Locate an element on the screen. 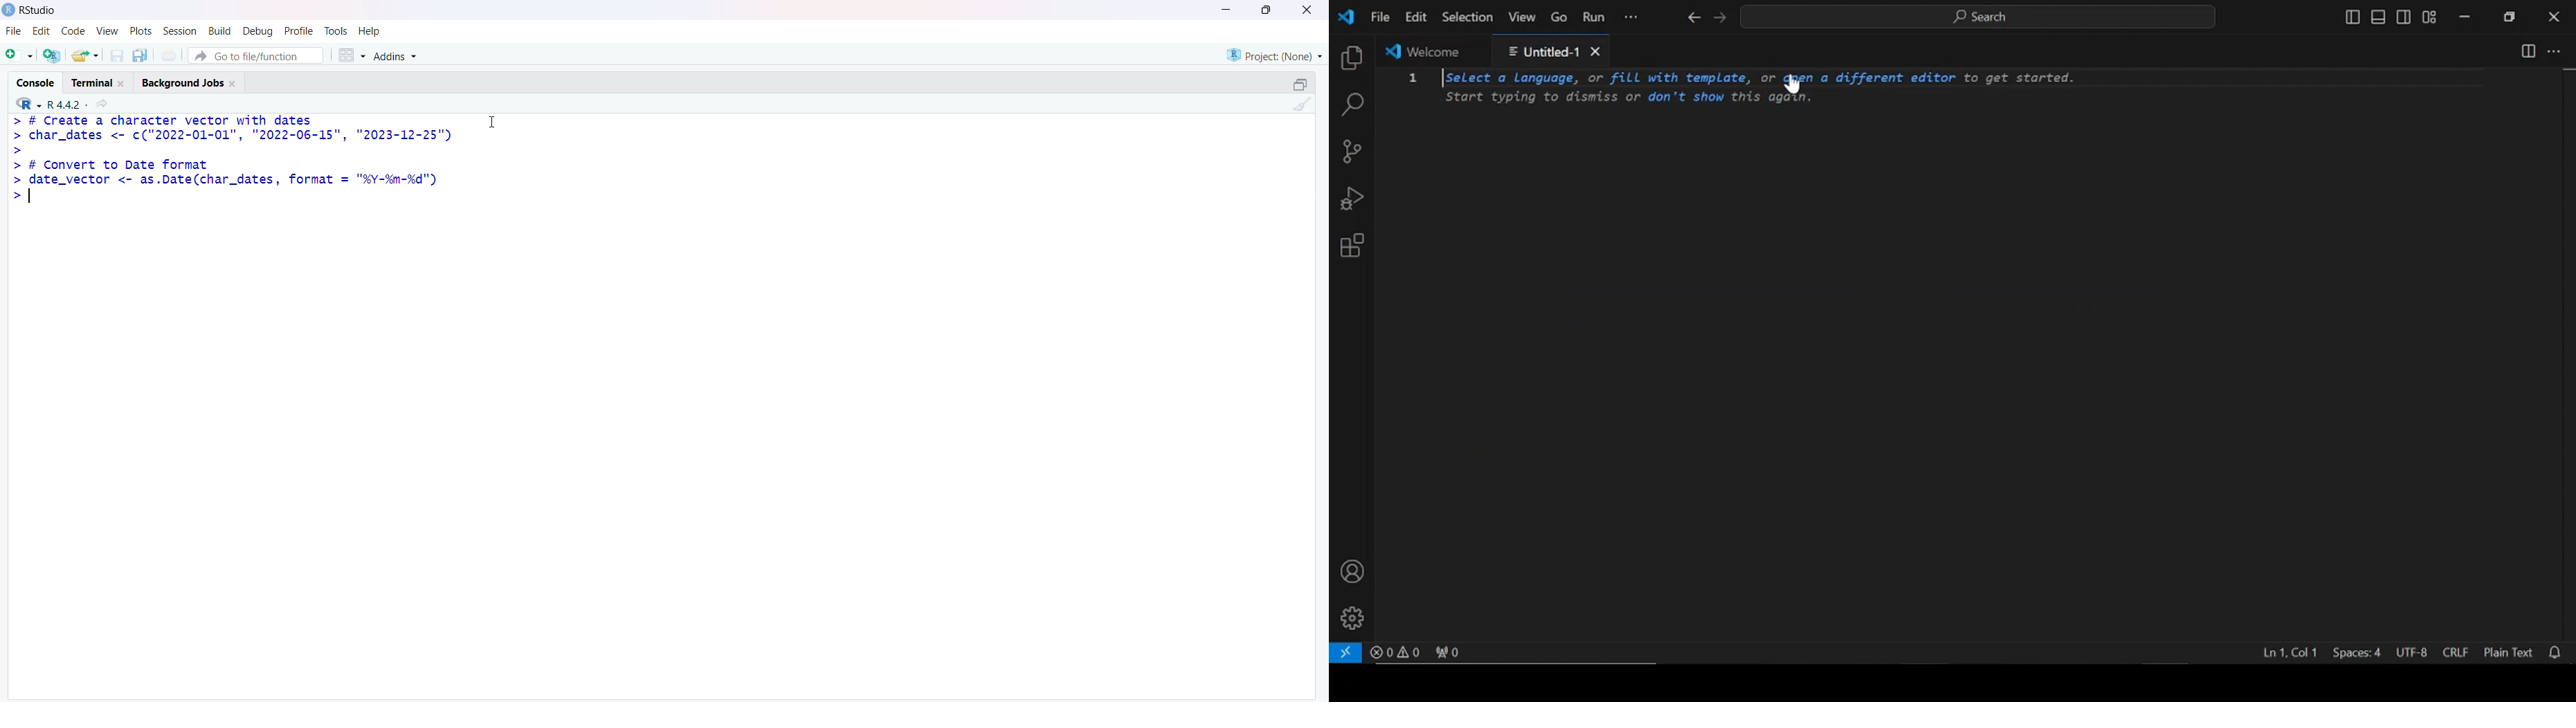 The width and height of the screenshot is (2576, 728). Minimize is located at coordinates (1229, 8).